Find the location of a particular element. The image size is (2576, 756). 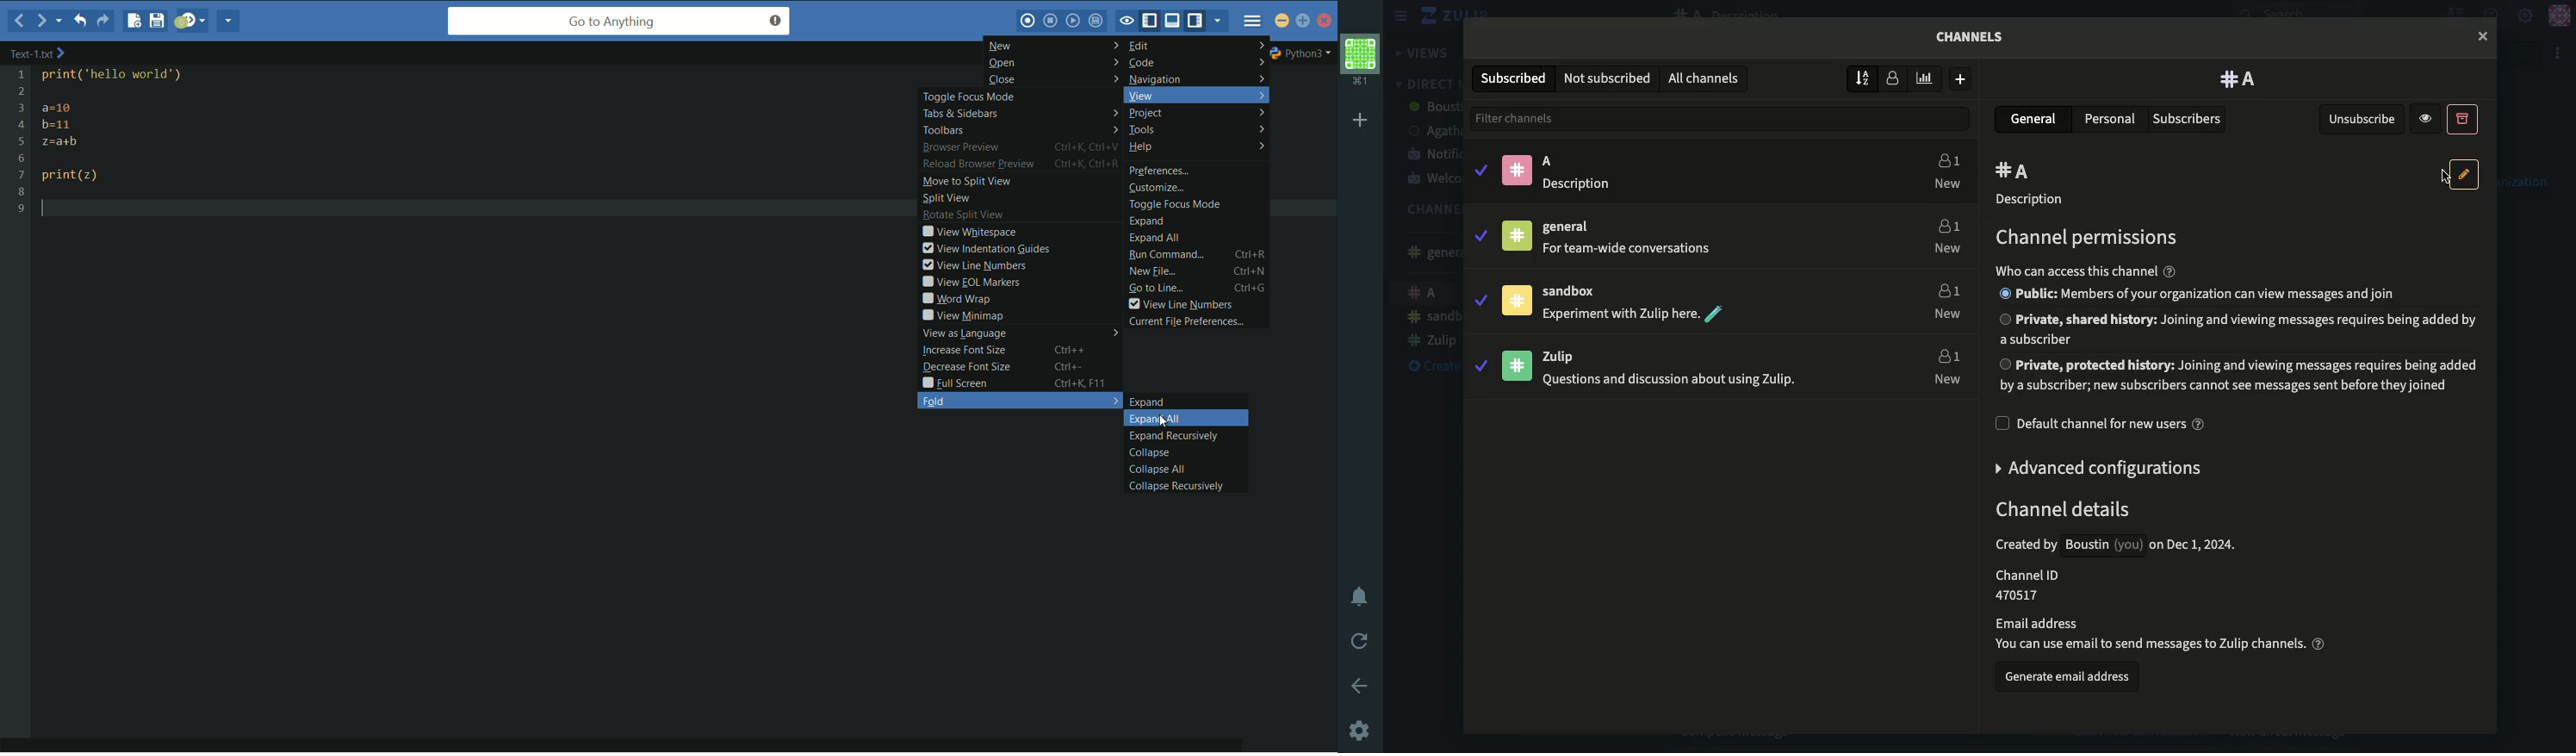

Views is located at coordinates (1425, 53).